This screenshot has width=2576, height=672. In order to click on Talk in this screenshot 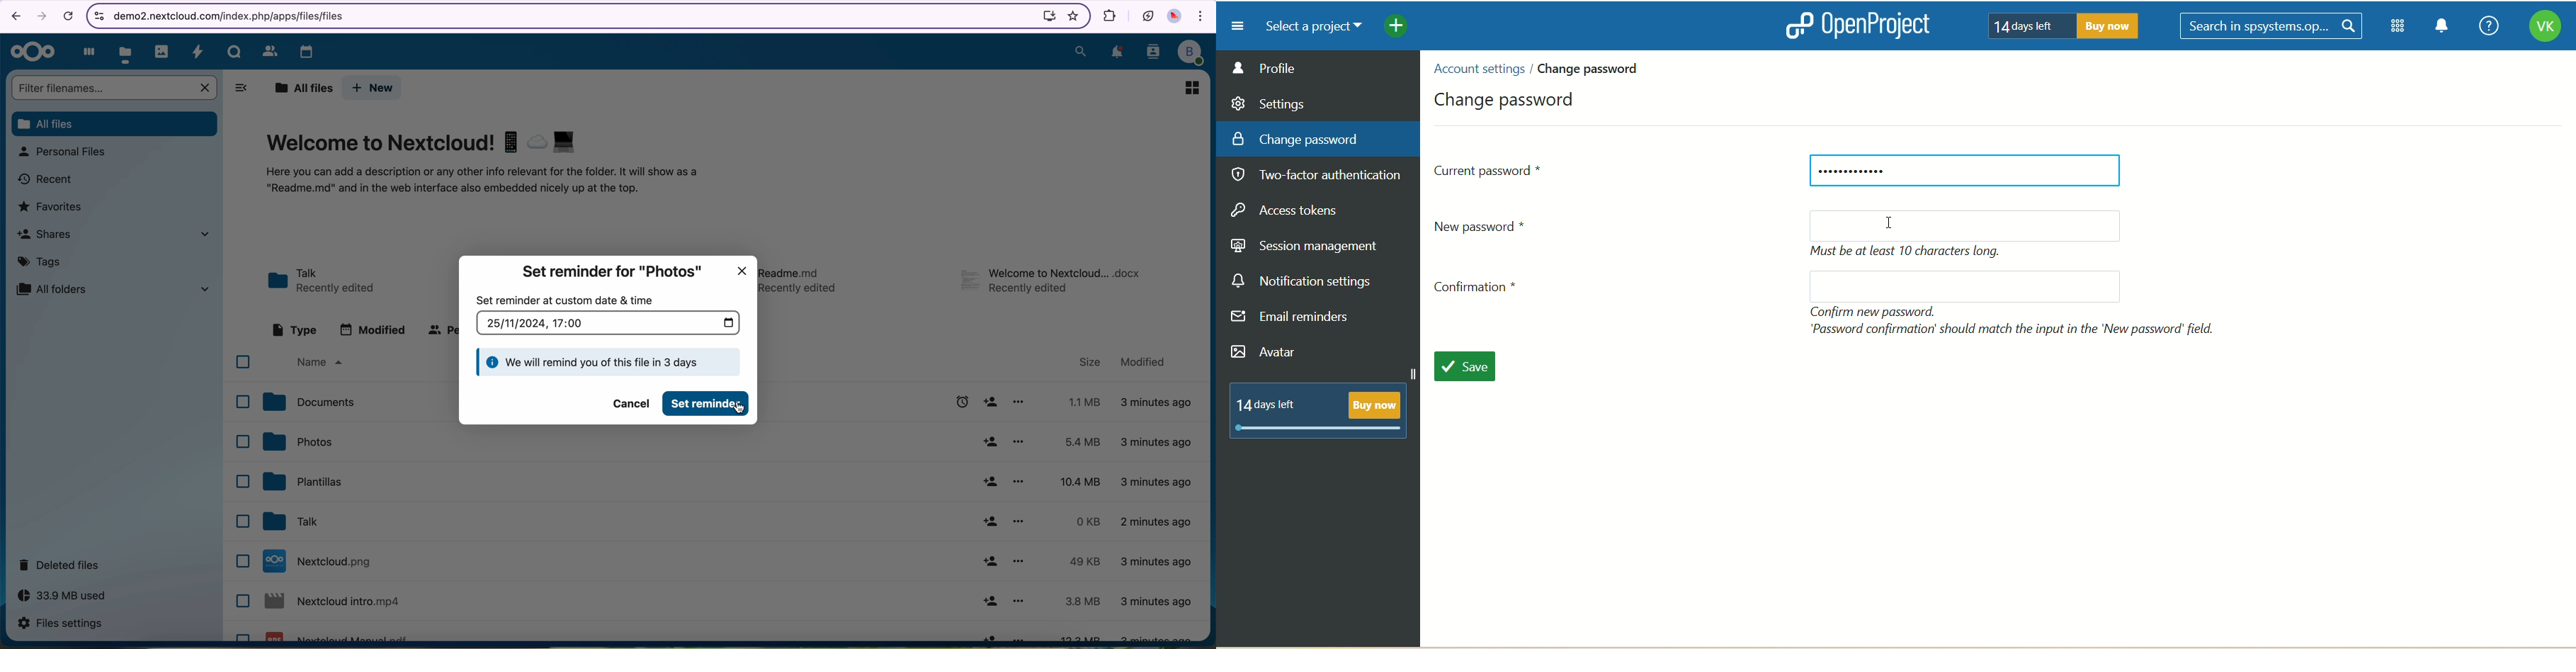, I will do `click(235, 51)`.